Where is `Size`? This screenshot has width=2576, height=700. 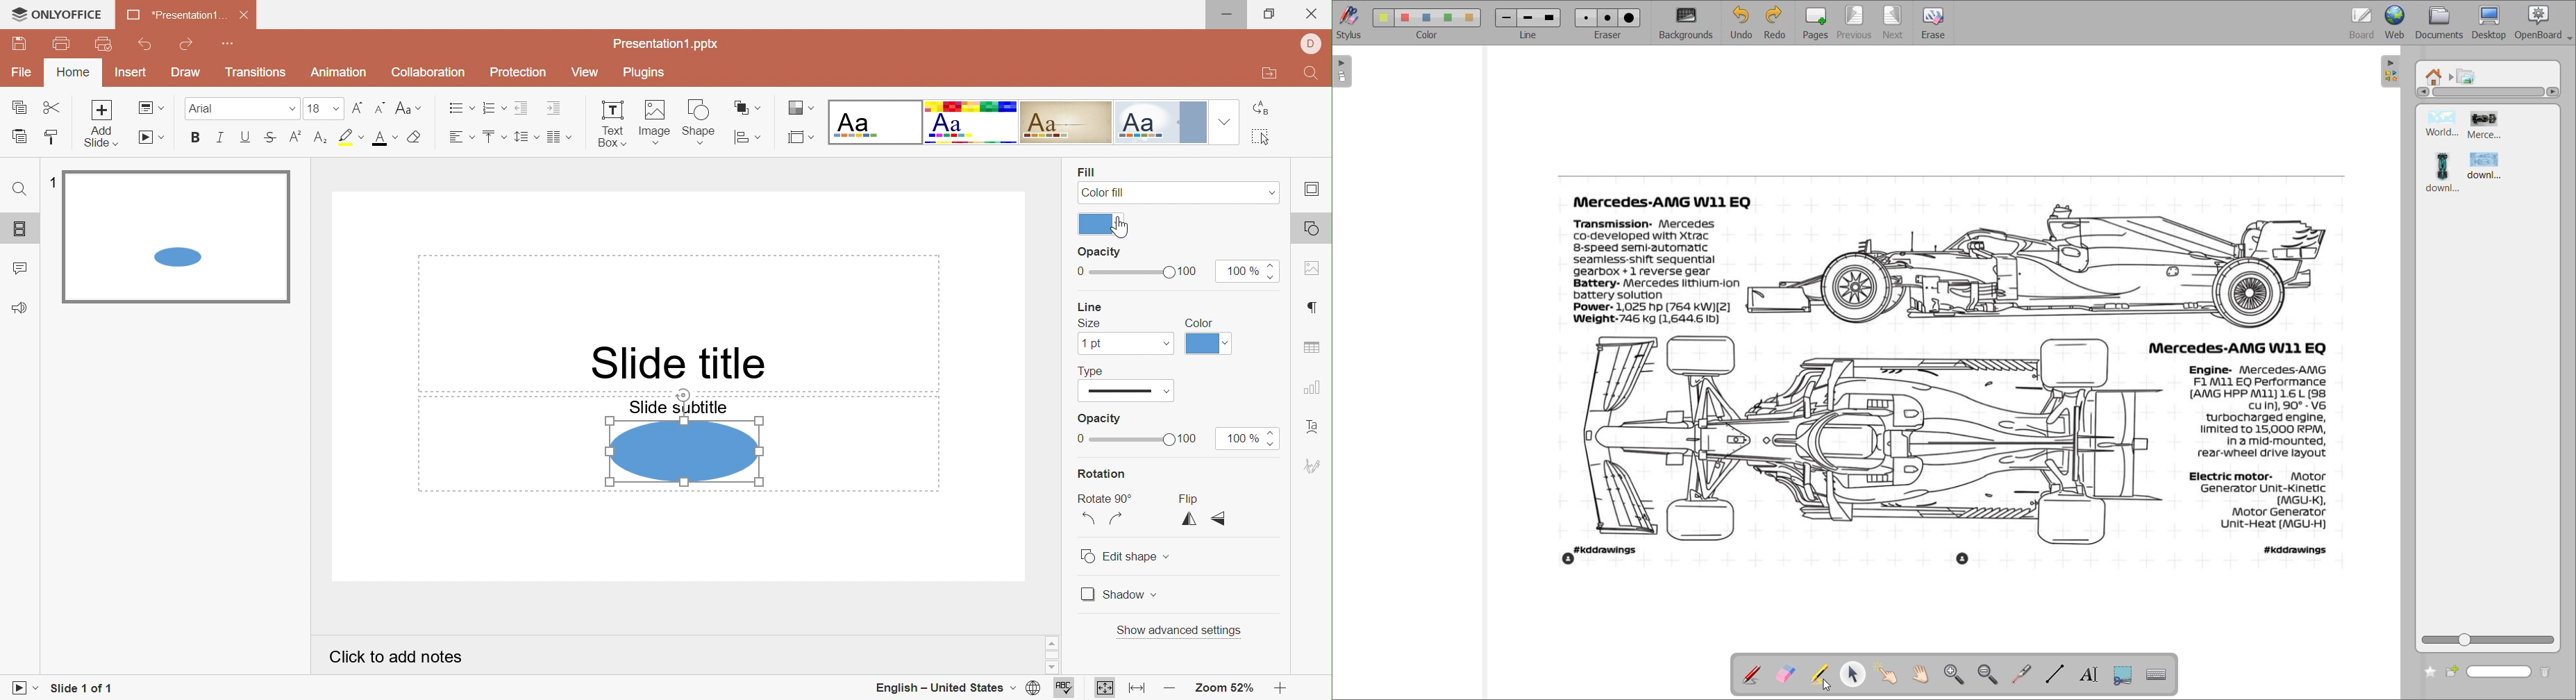
Size is located at coordinates (1089, 324).